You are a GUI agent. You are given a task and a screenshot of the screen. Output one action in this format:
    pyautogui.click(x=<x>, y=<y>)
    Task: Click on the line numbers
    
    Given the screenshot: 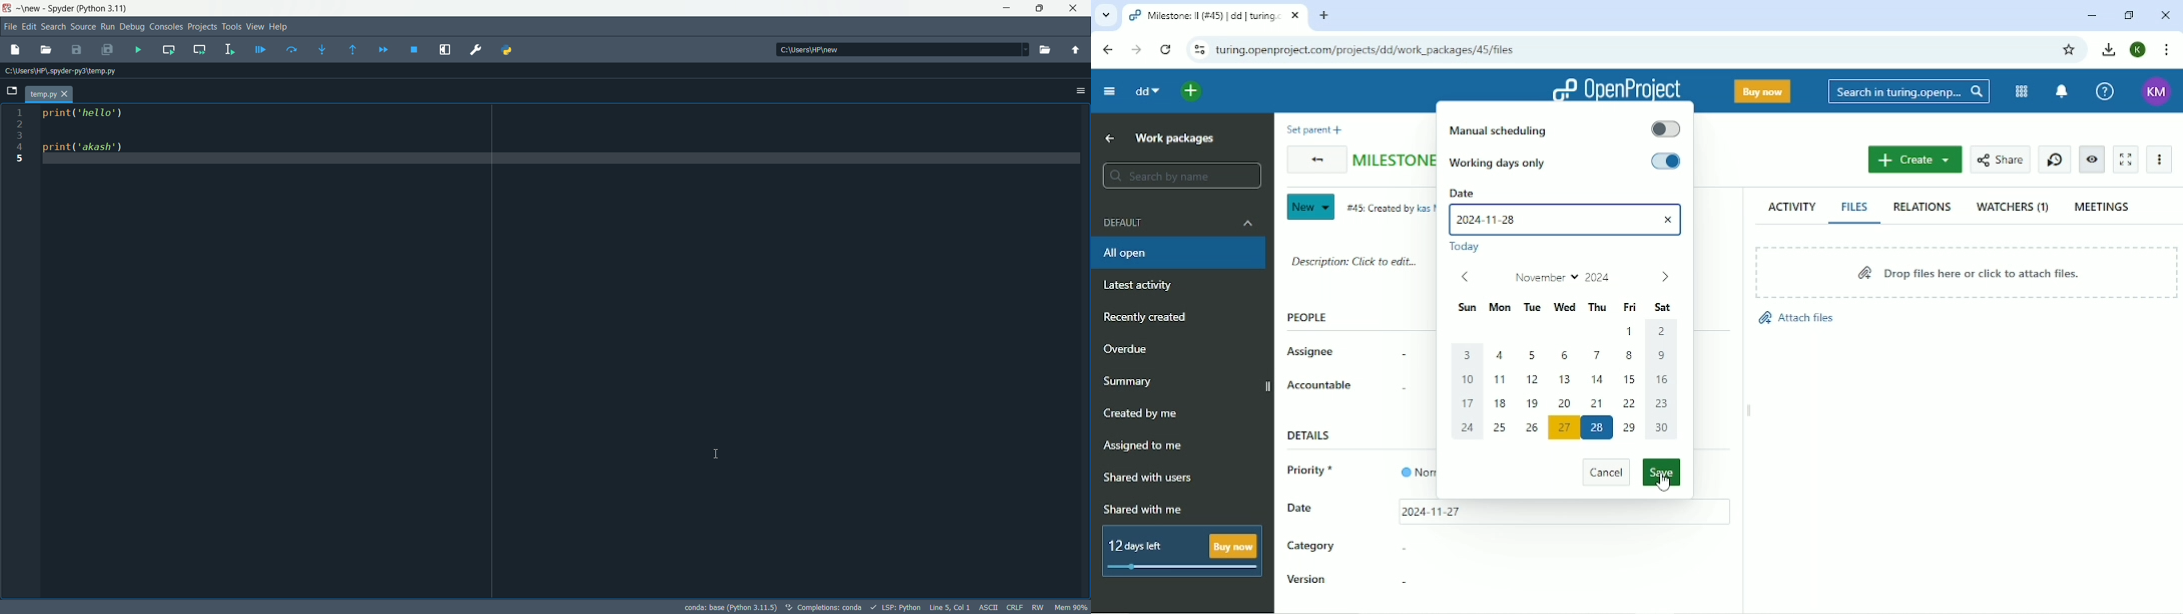 What is the action you would take?
    pyautogui.click(x=20, y=136)
    